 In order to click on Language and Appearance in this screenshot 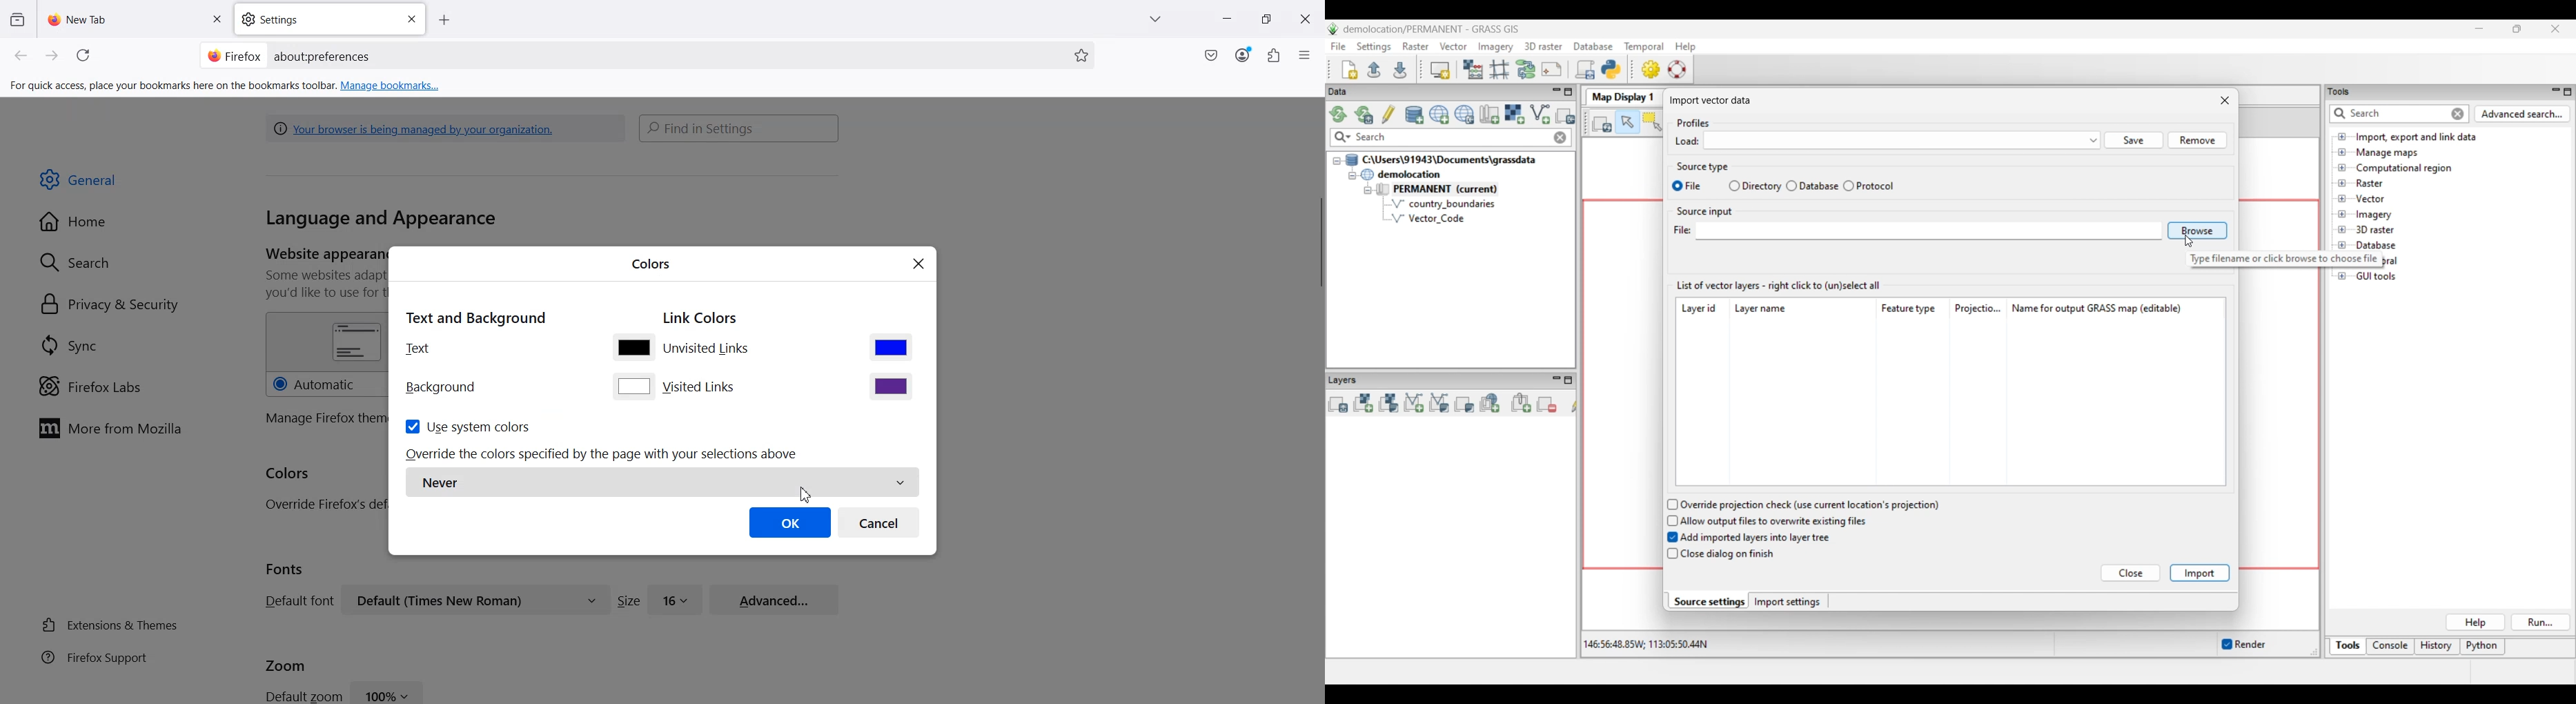, I will do `click(381, 219)`.